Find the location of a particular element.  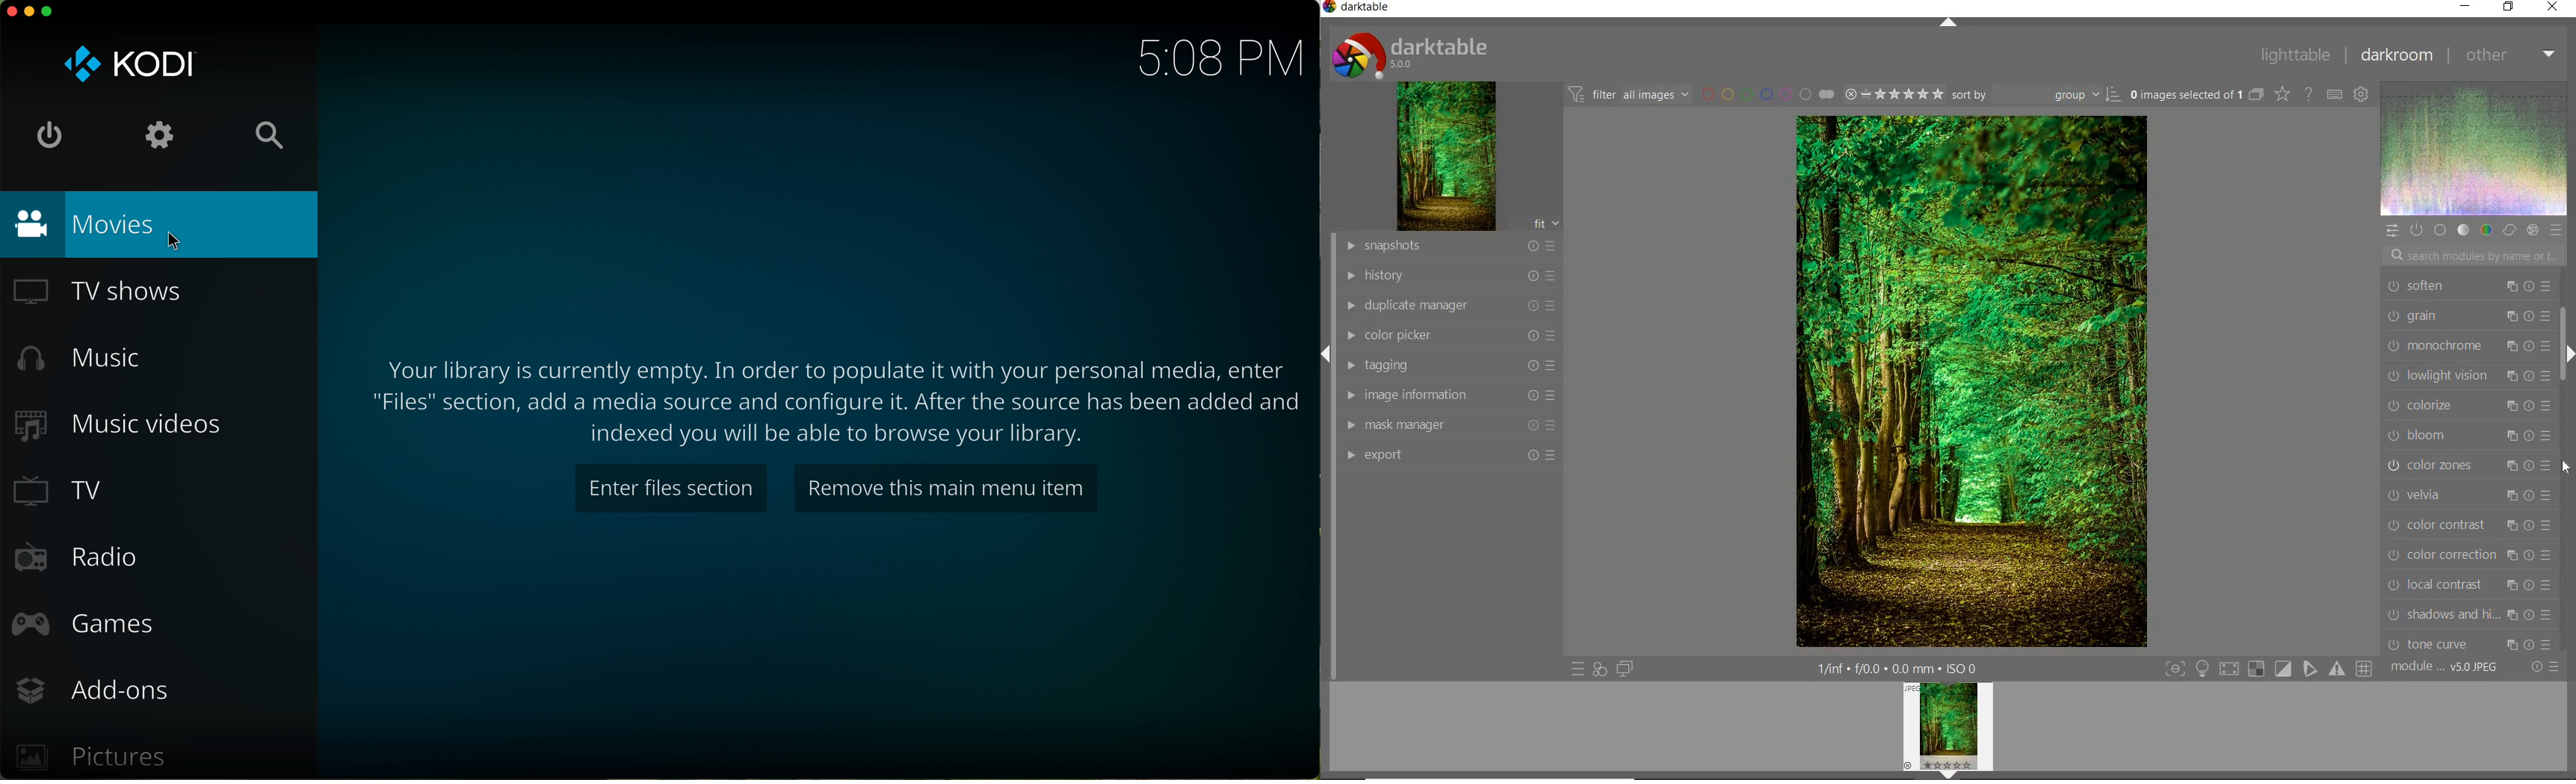

DARKROOM is located at coordinates (2397, 57).